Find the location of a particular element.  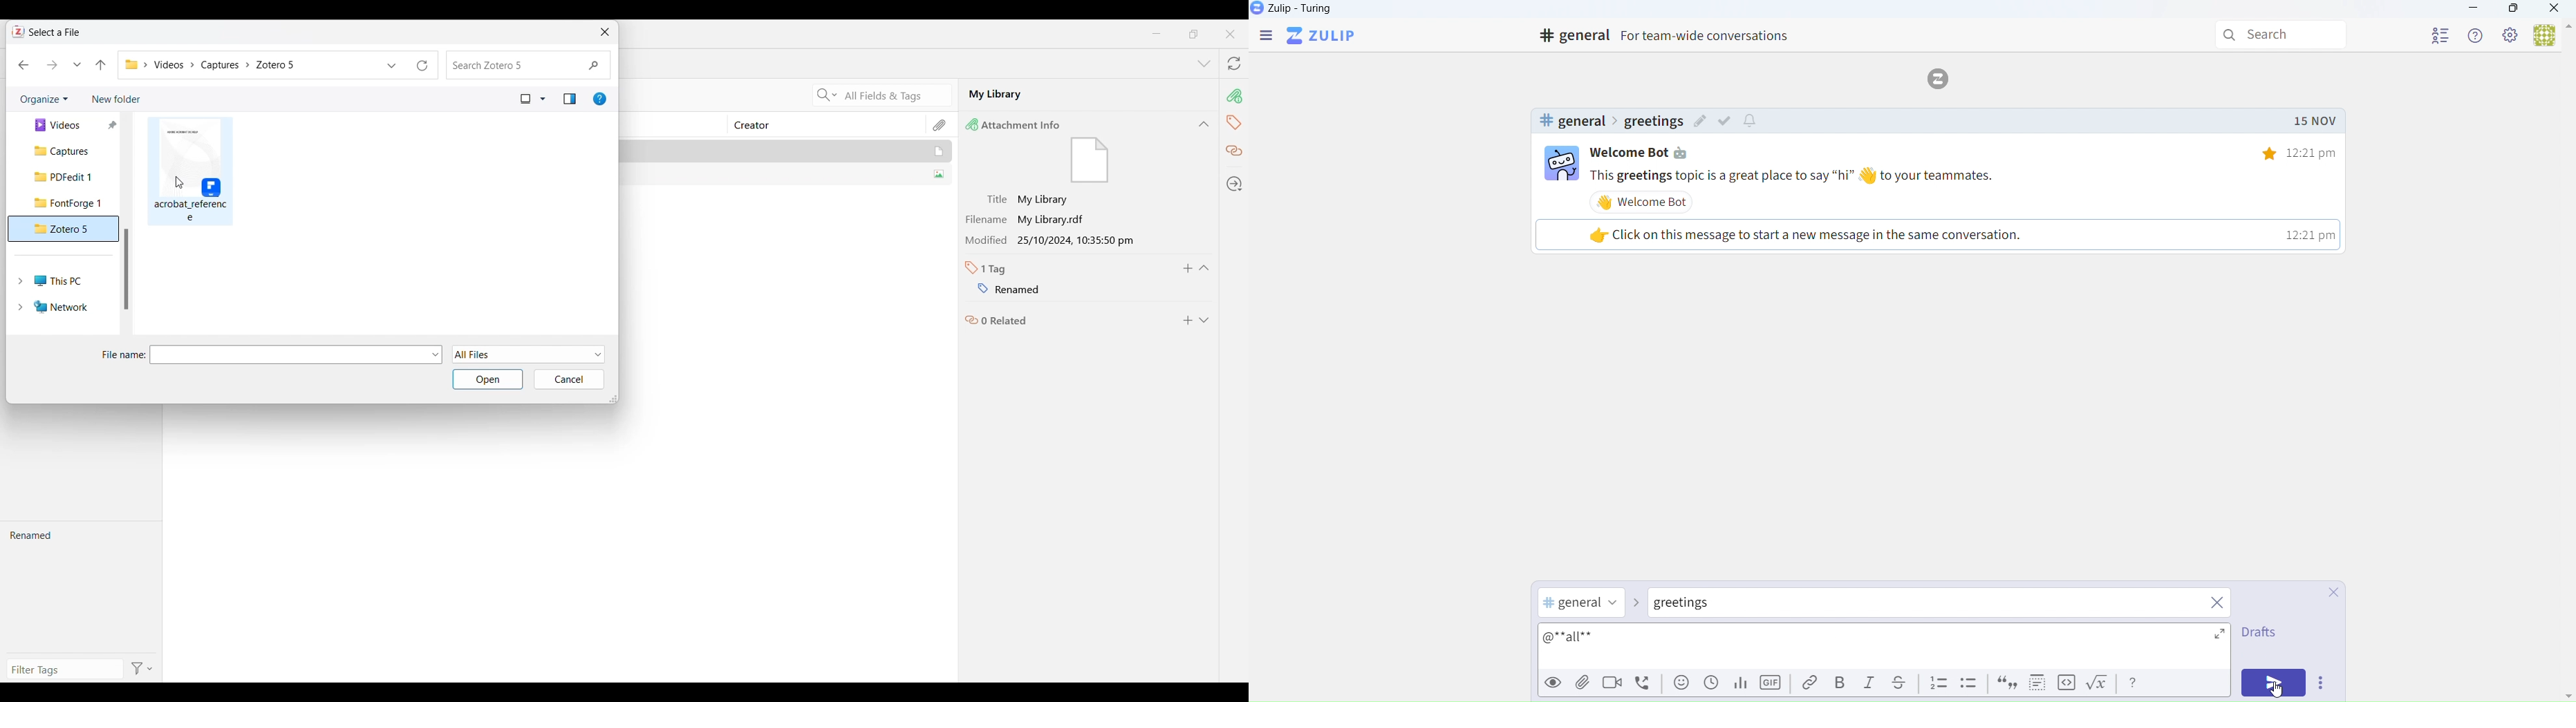

PDFedit 1 folder is located at coordinates (69, 176).